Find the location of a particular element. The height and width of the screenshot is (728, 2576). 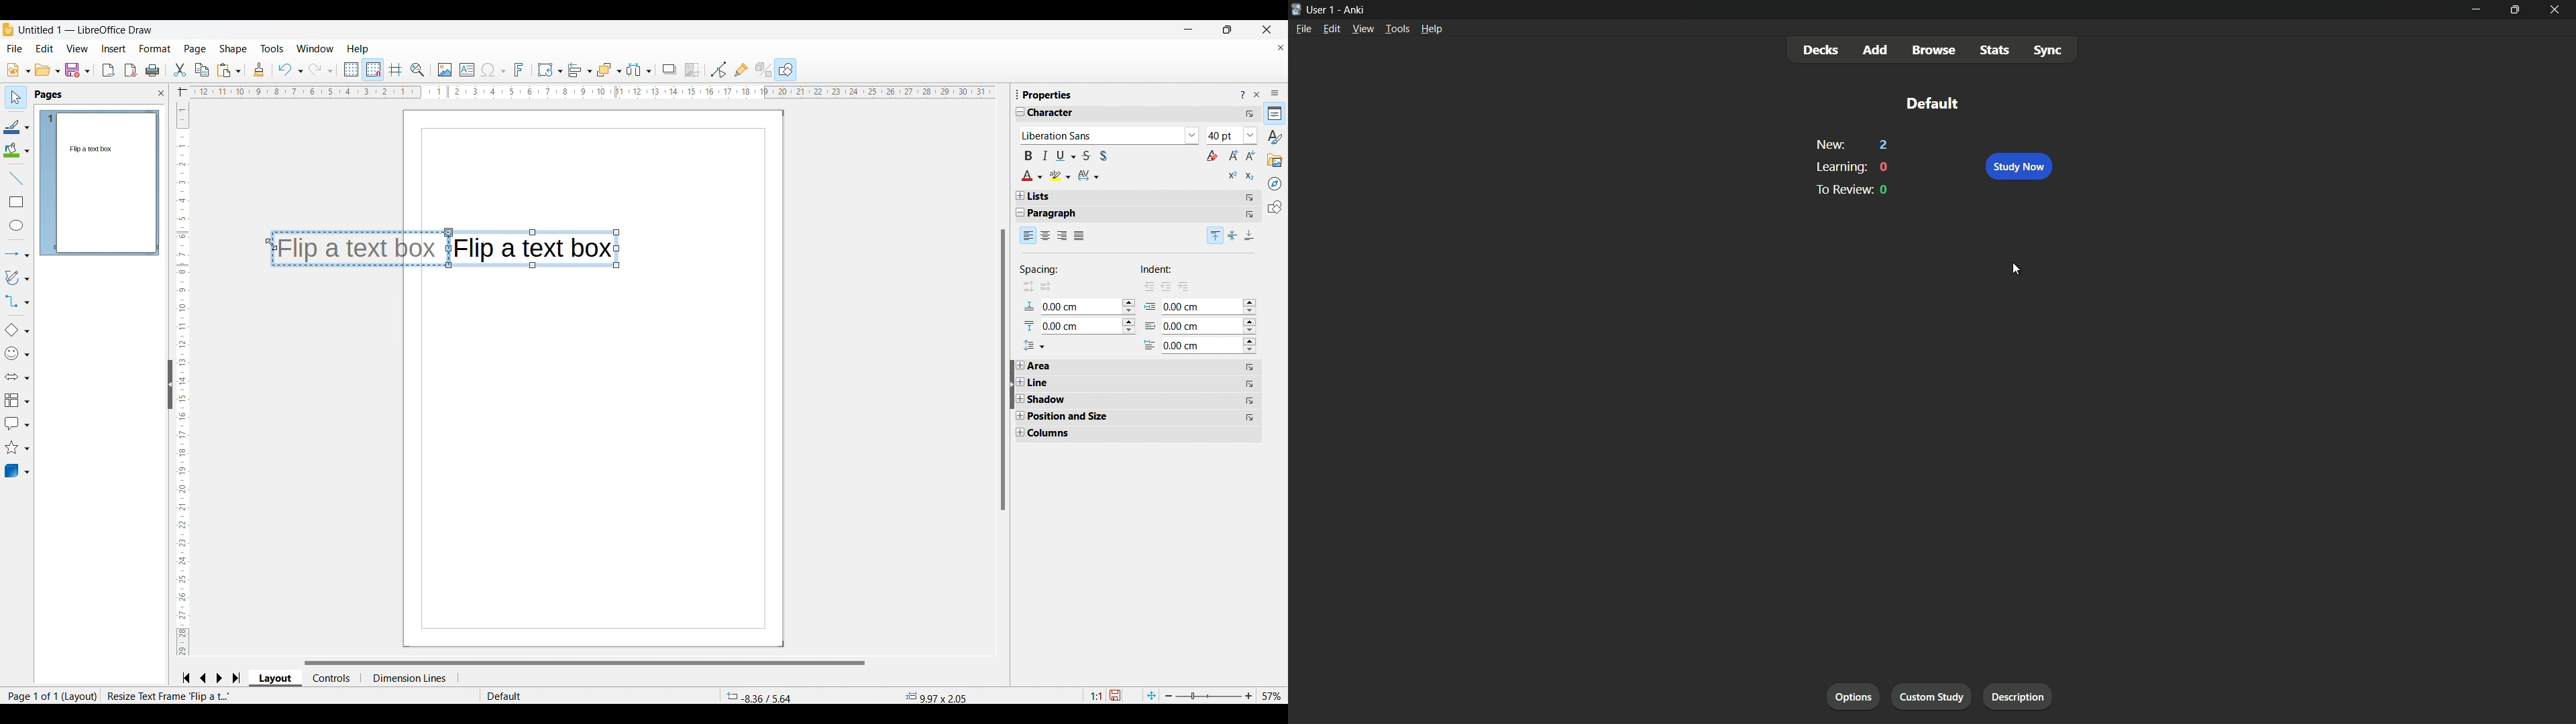

Print is located at coordinates (153, 71).